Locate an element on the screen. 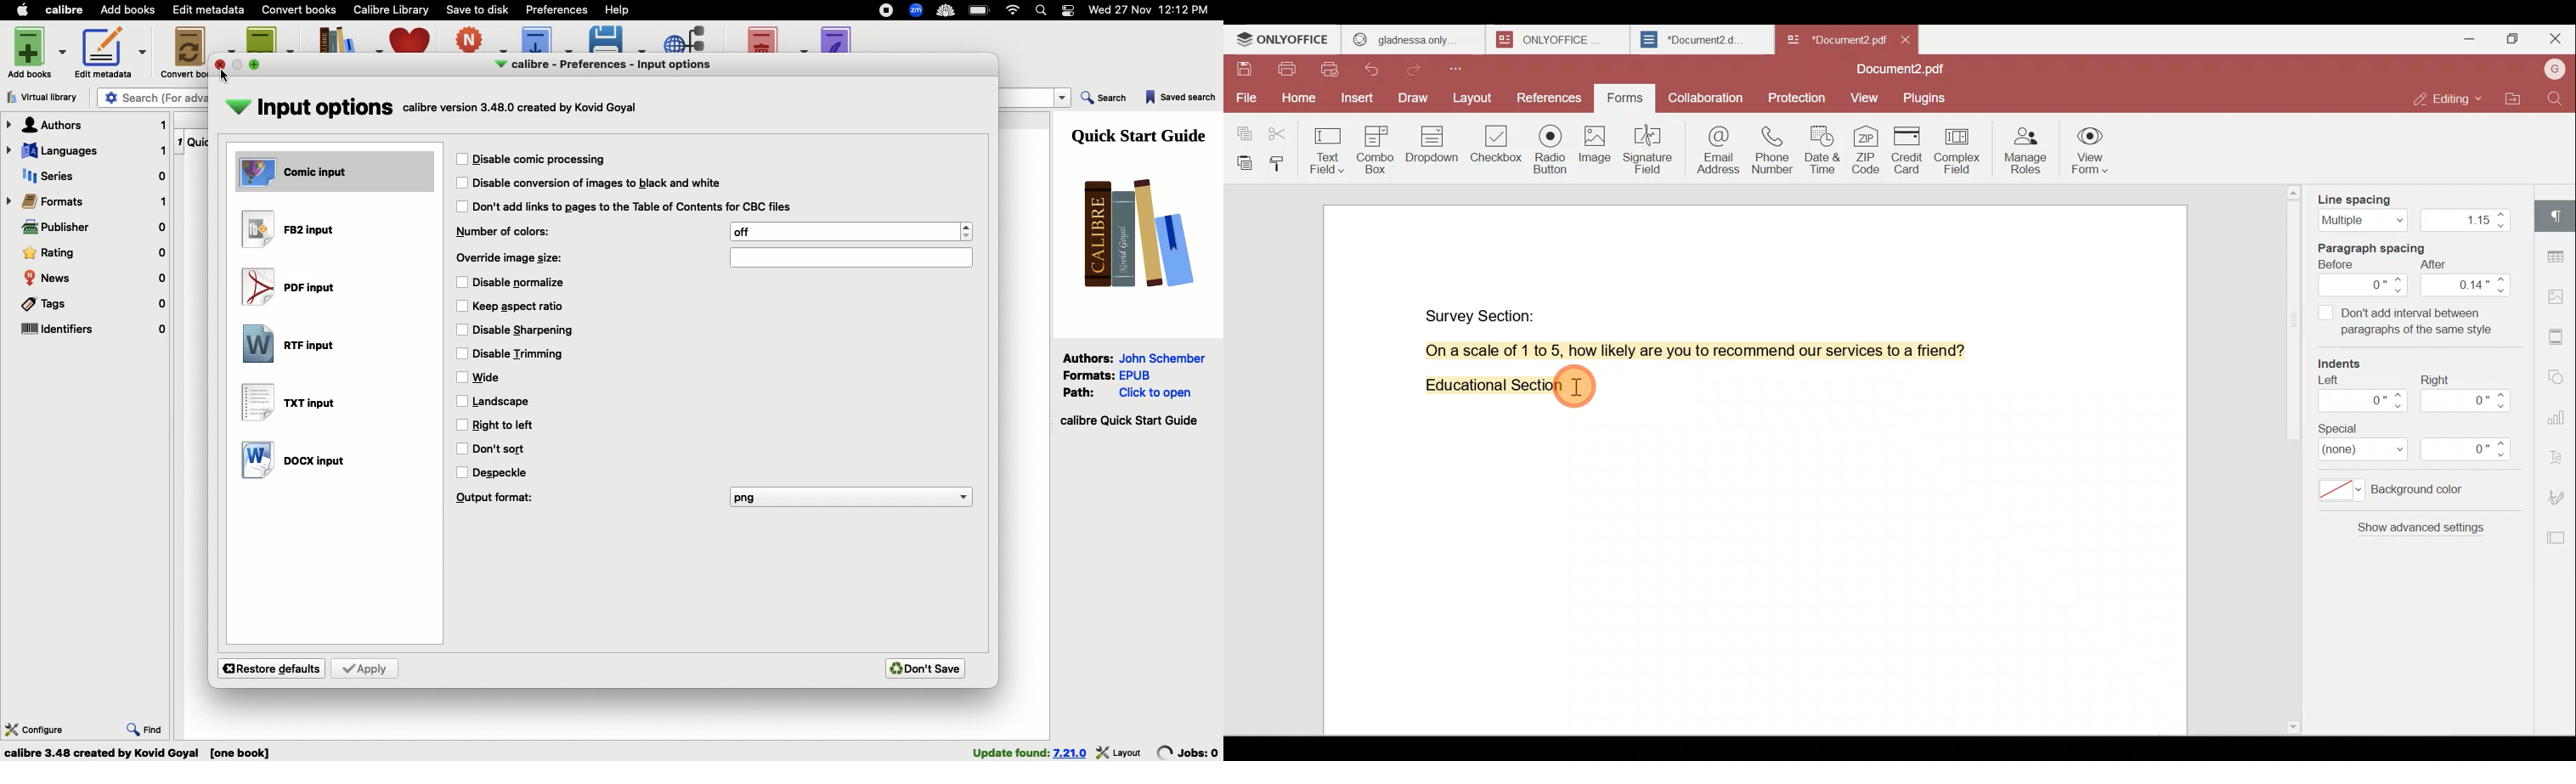 The height and width of the screenshot is (784, 2576). News is located at coordinates (95, 279).